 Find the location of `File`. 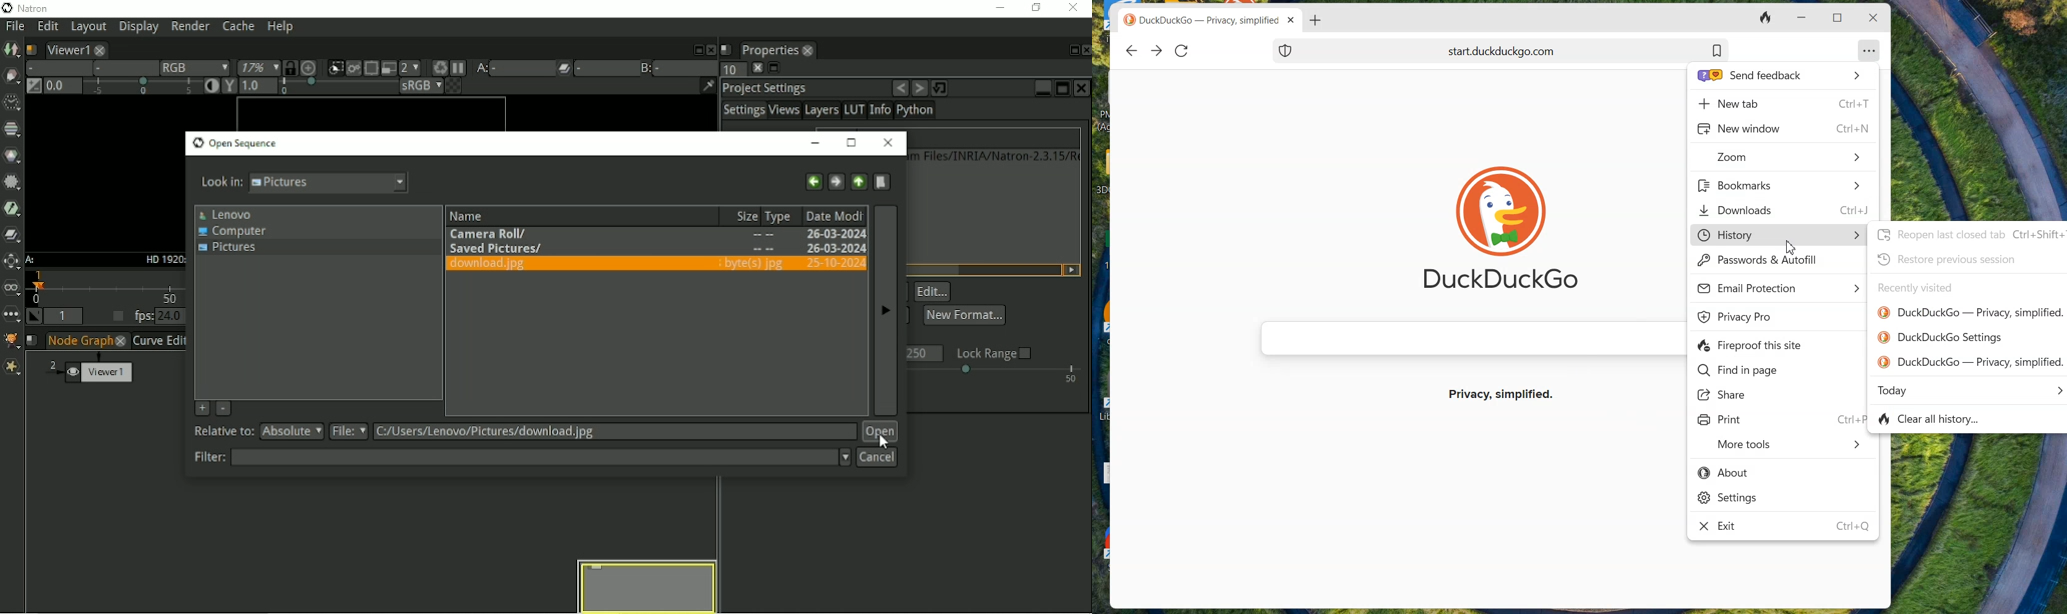

File is located at coordinates (13, 26).